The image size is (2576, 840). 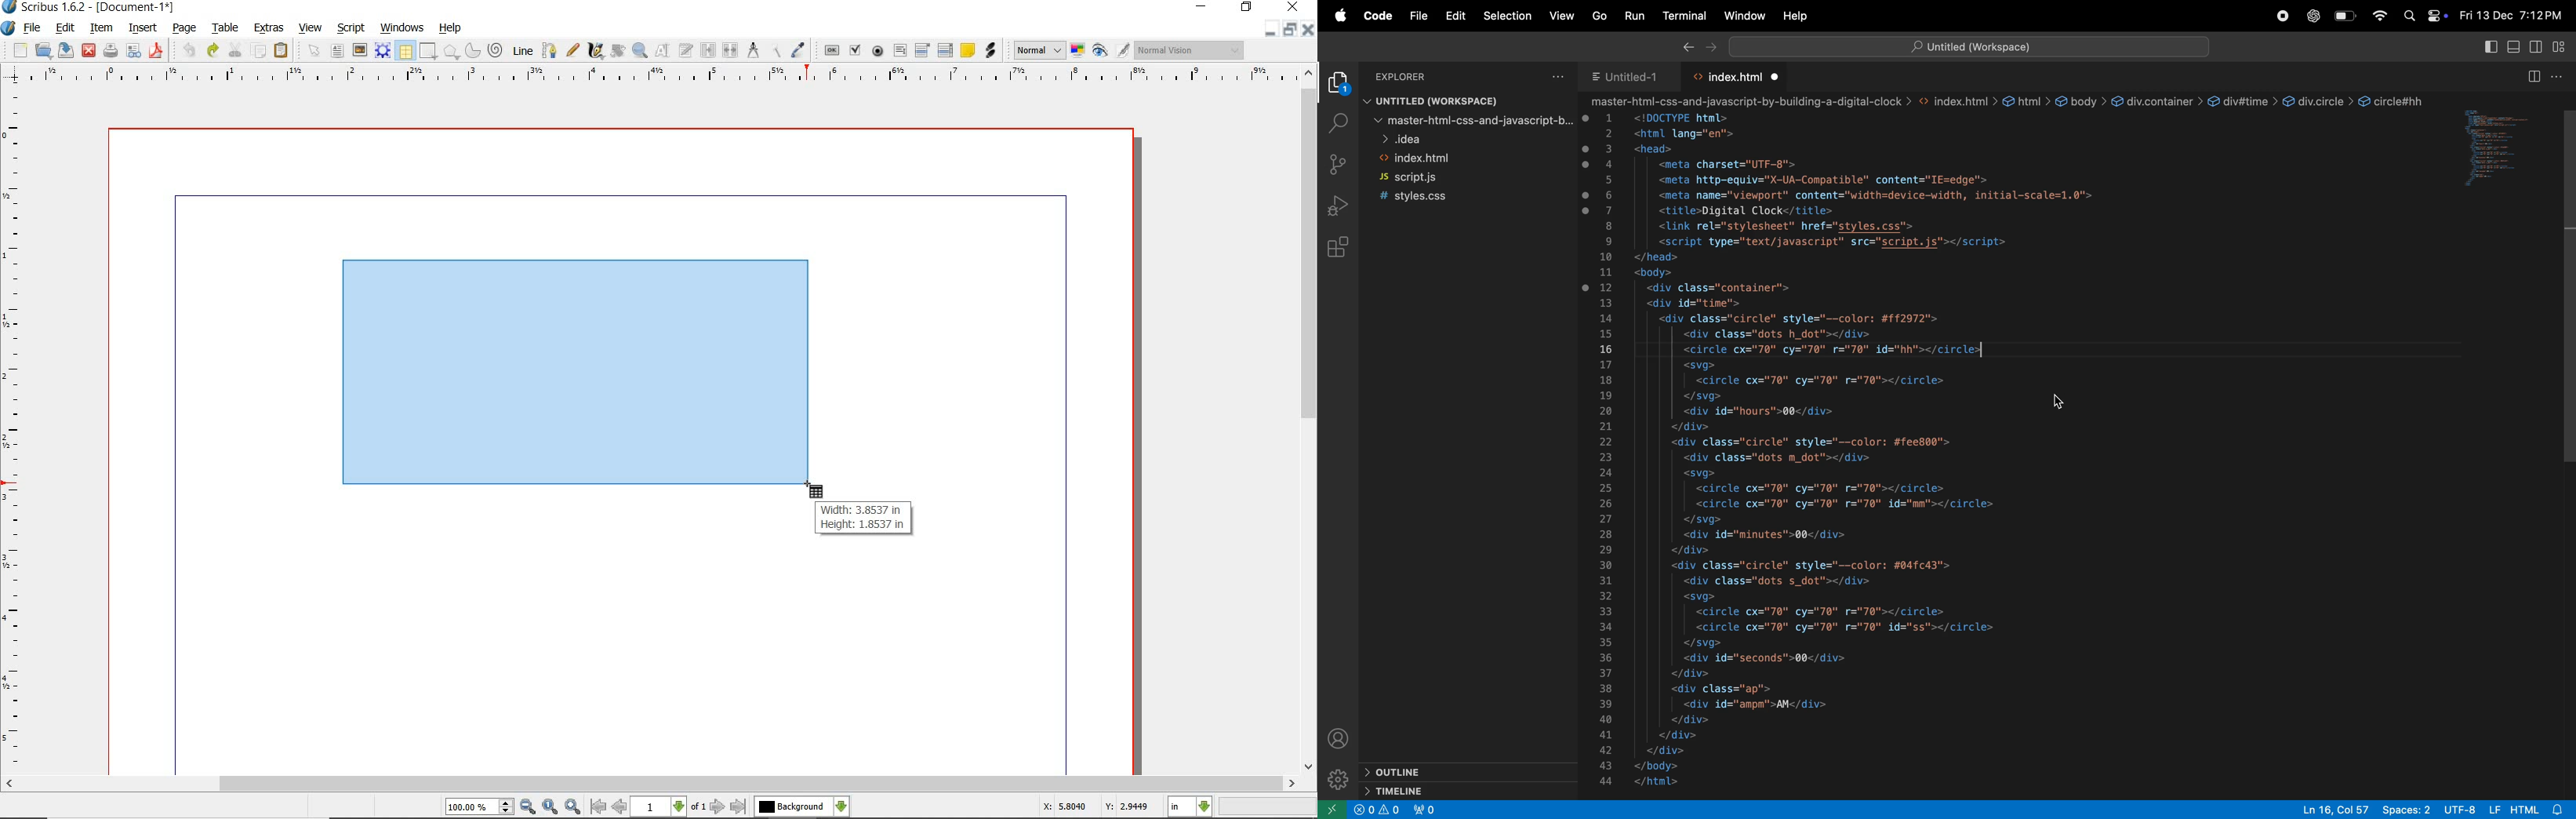 I want to click on RUN, so click(x=1636, y=15).